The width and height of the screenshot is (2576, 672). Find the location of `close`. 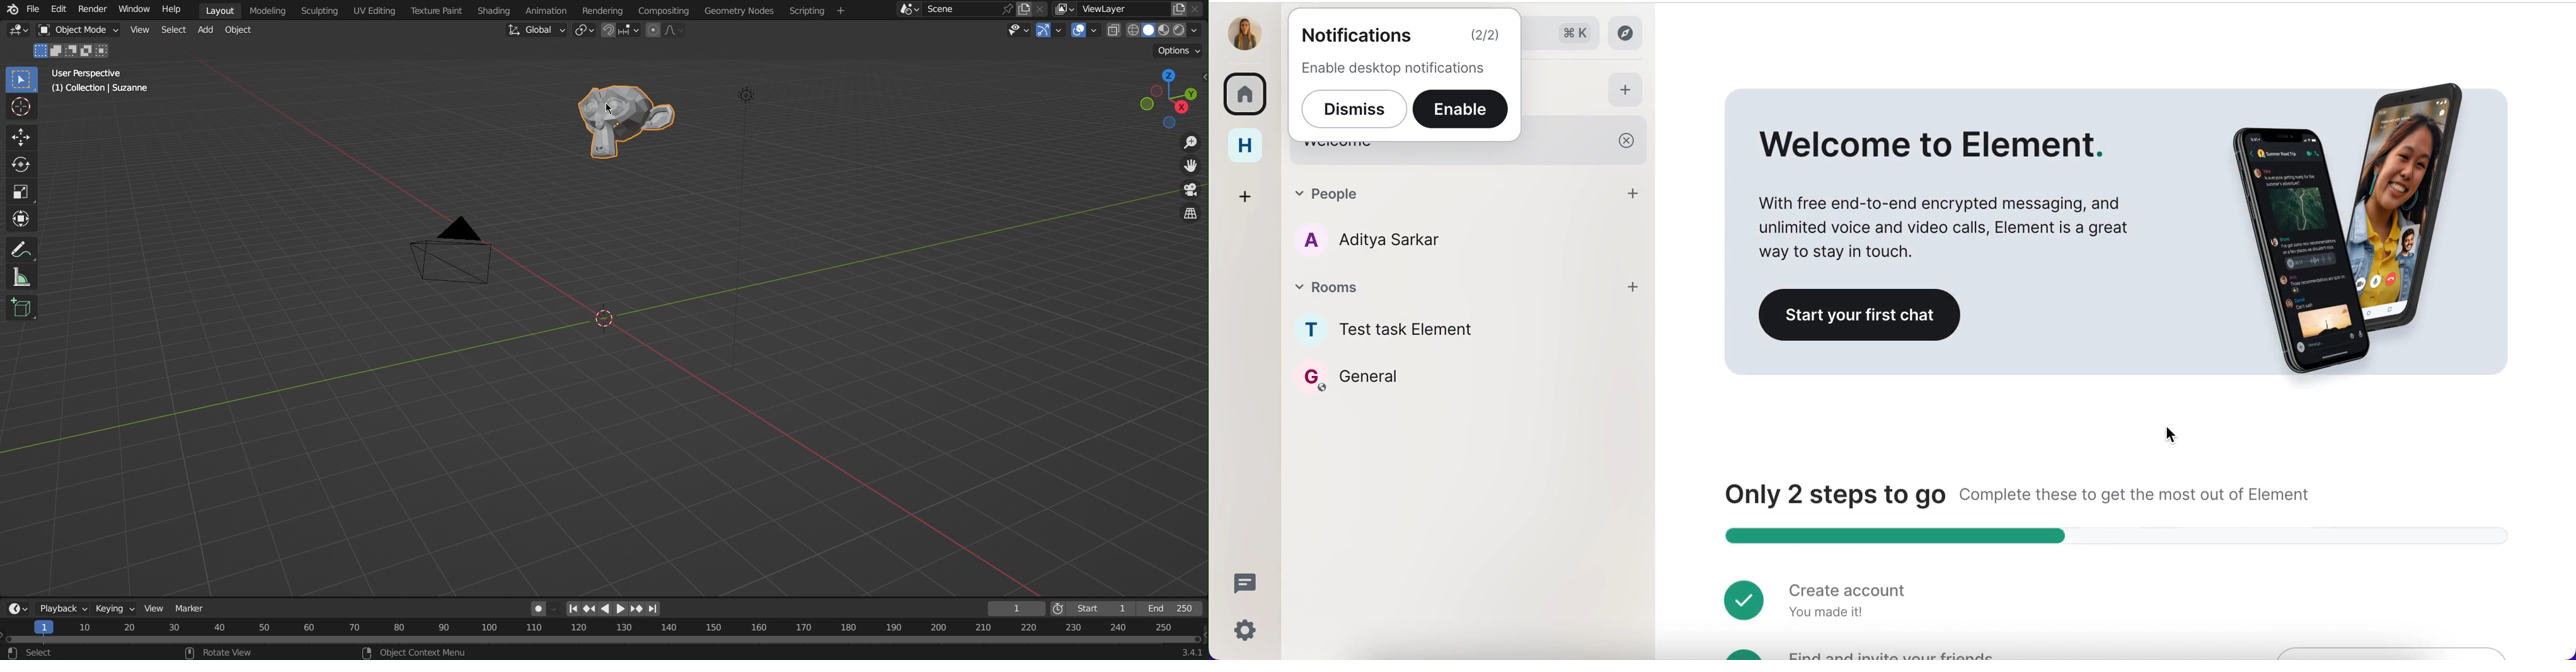

close is located at coordinates (1196, 9).